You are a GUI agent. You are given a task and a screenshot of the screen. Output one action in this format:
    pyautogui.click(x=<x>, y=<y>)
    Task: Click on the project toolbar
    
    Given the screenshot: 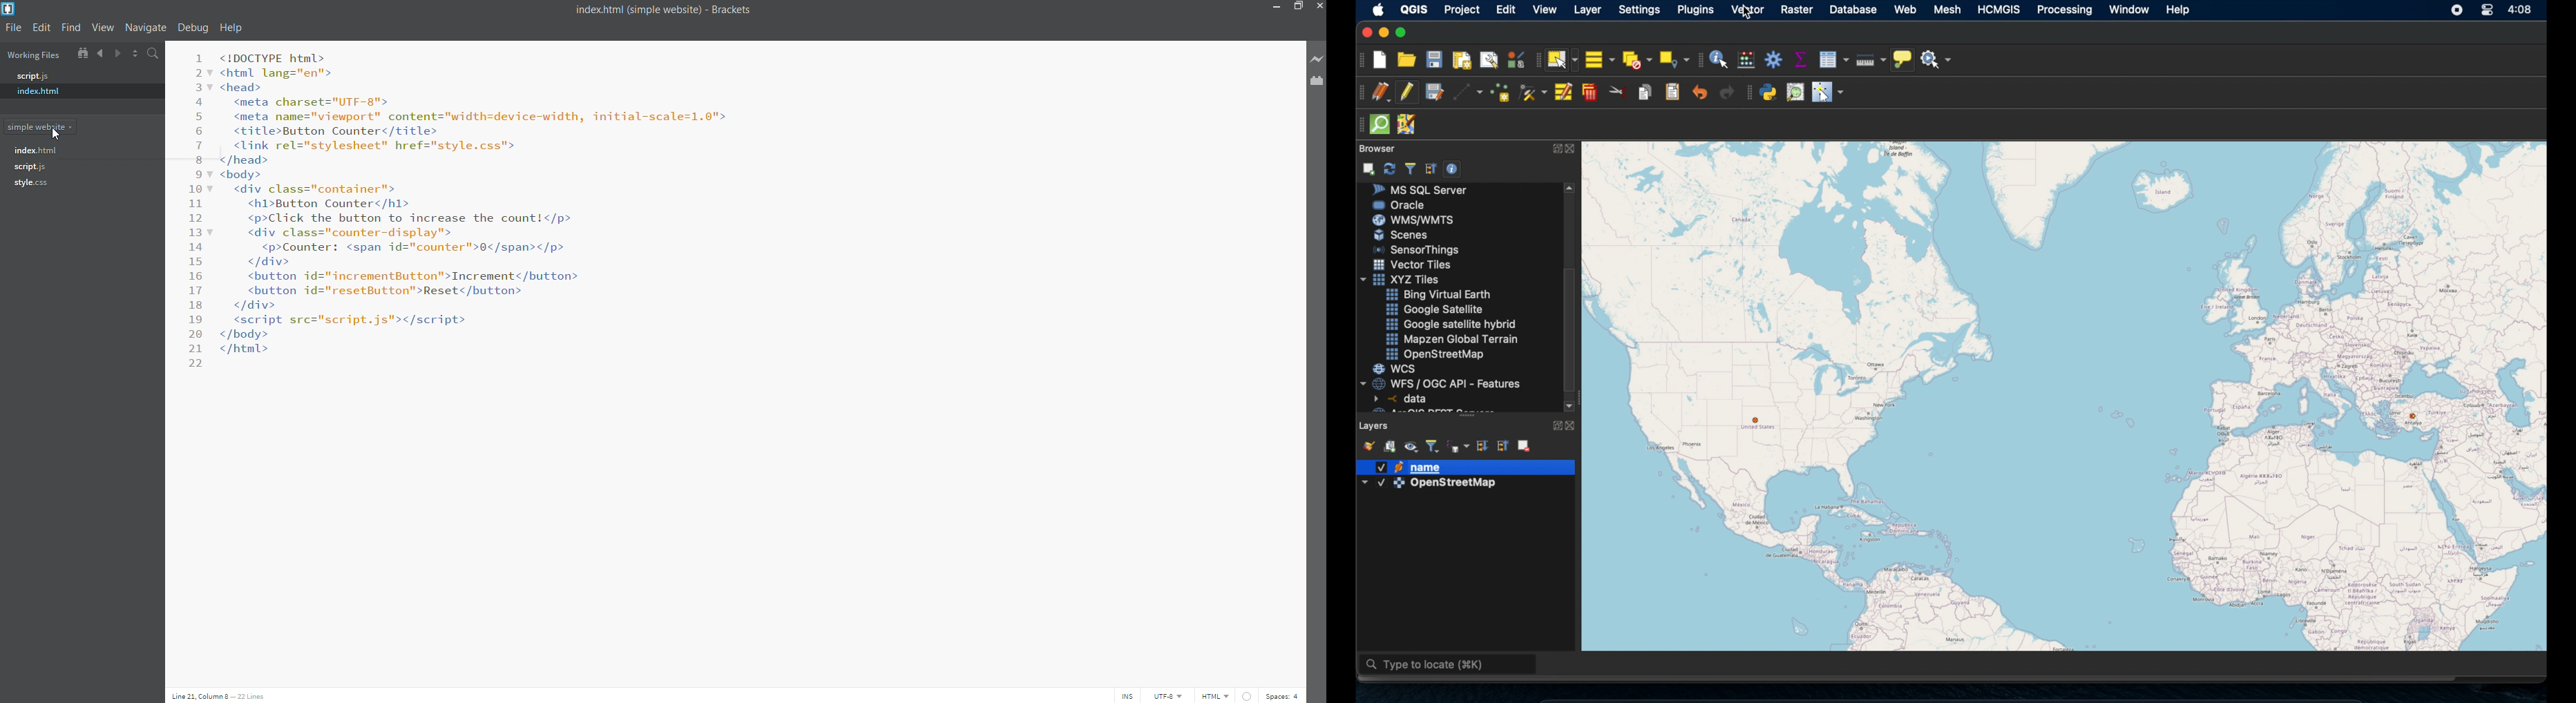 What is the action you would take?
    pyautogui.click(x=1360, y=60)
    